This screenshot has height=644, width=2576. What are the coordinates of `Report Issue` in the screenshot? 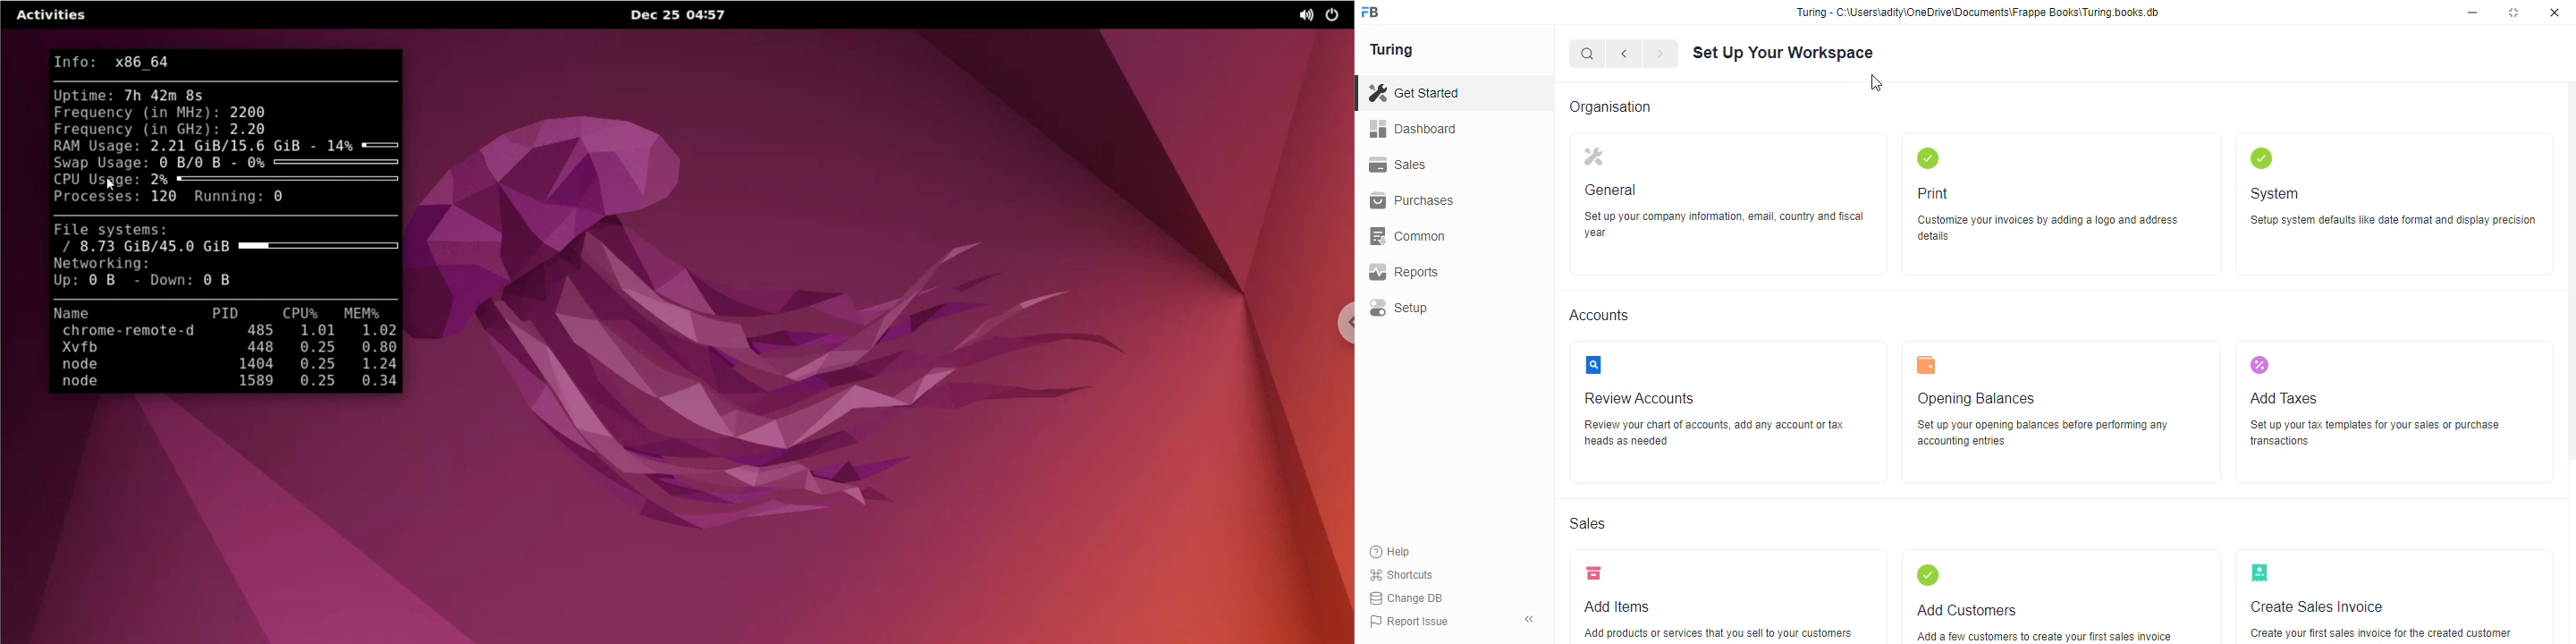 It's located at (1411, 622).